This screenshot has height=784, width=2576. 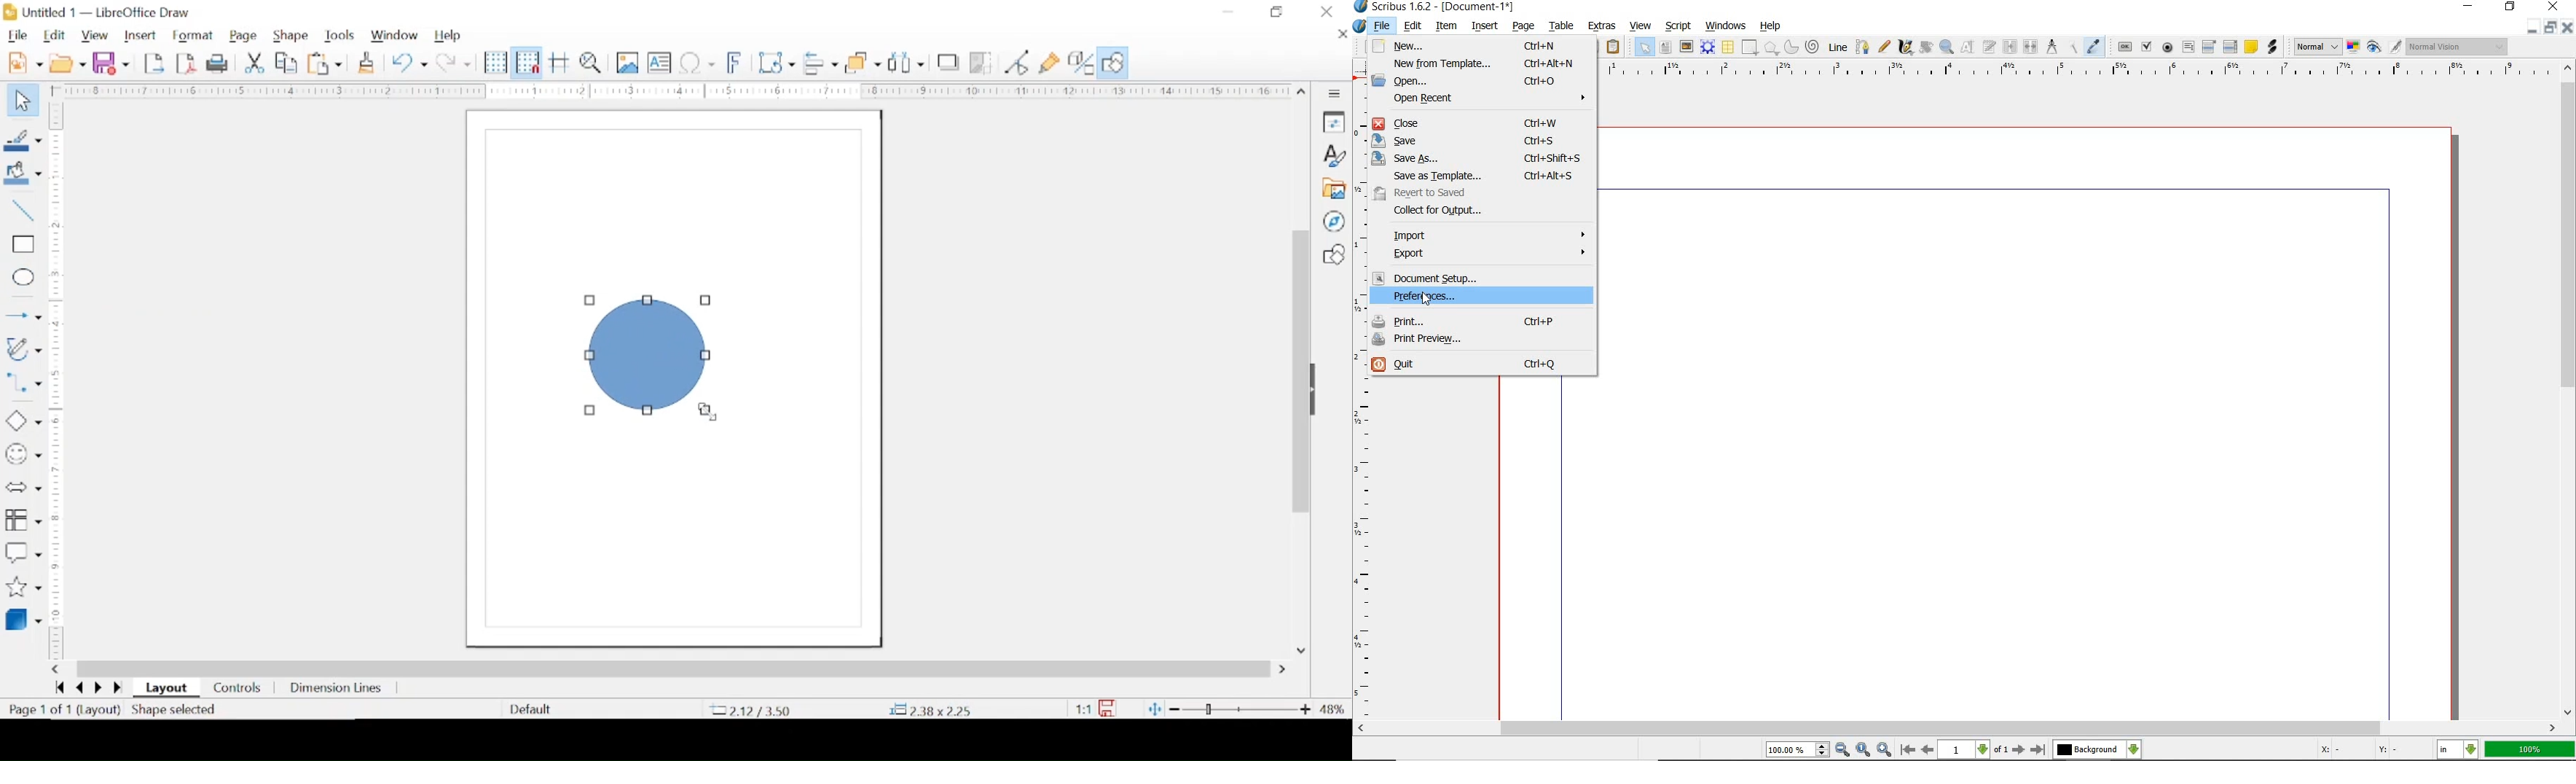 I want to click on system logo, so click(x=1360, y=27).